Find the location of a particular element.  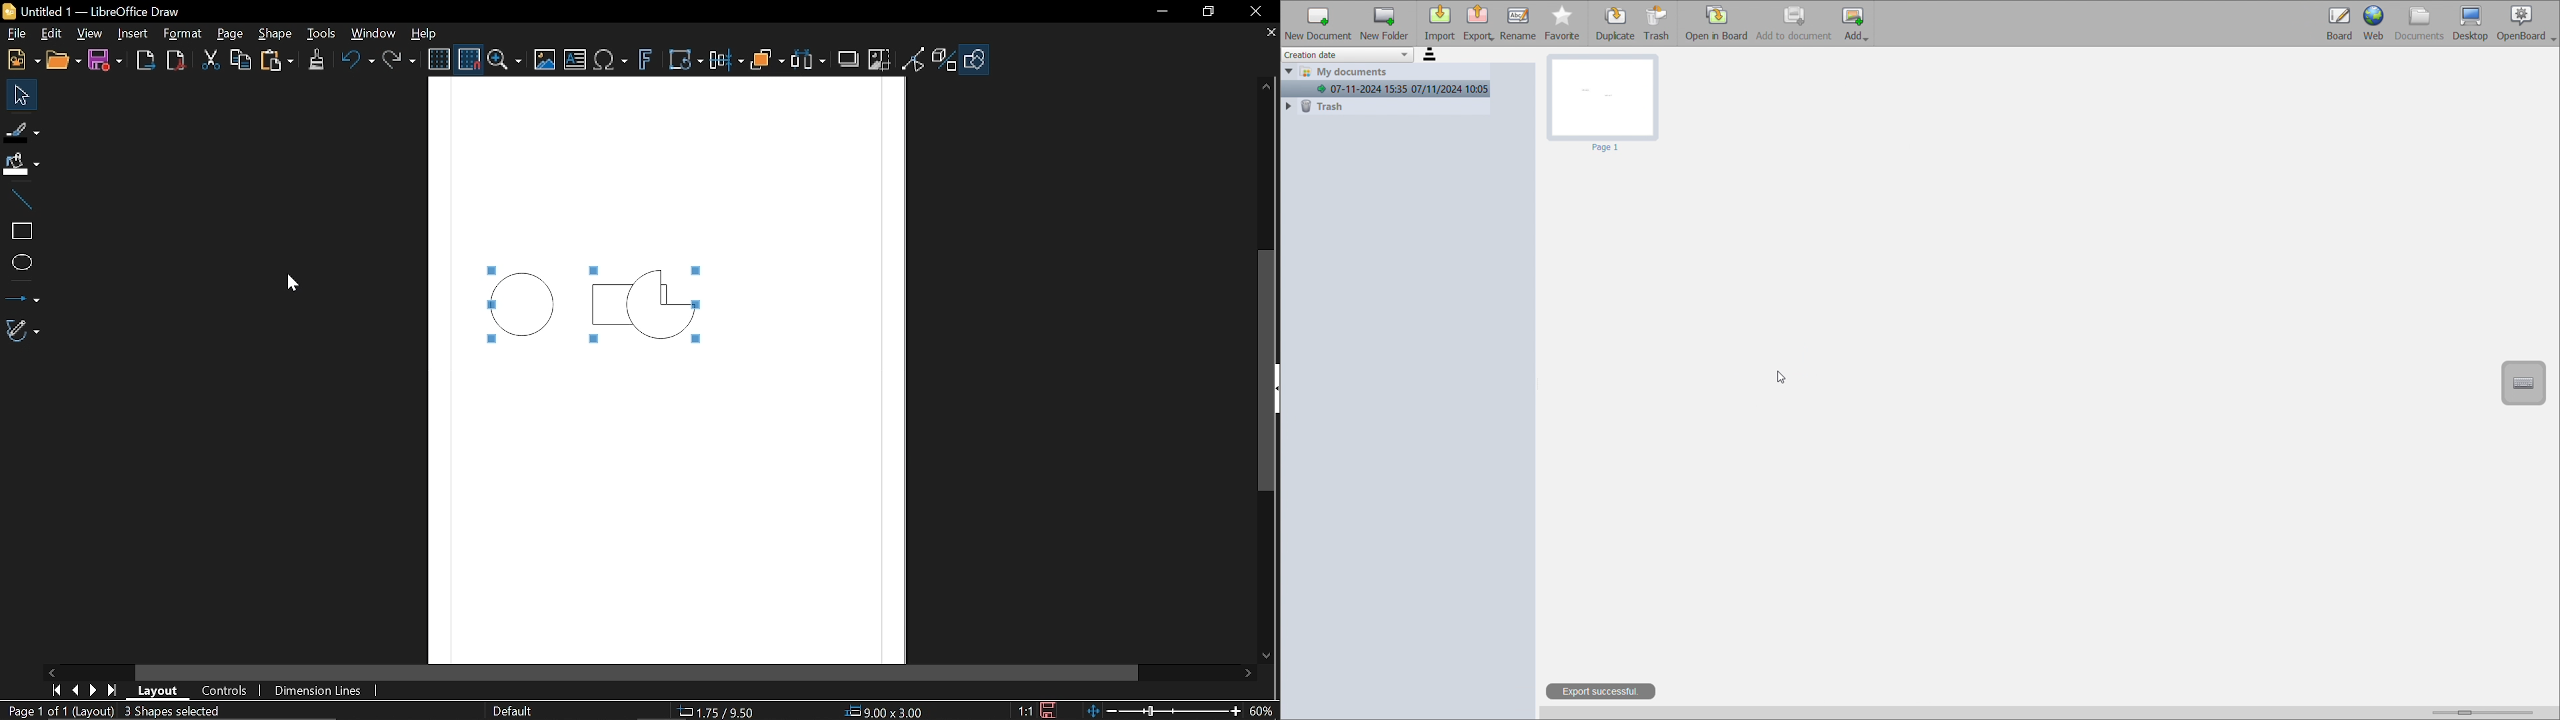

export successful is located at coordinates (1601, 691).